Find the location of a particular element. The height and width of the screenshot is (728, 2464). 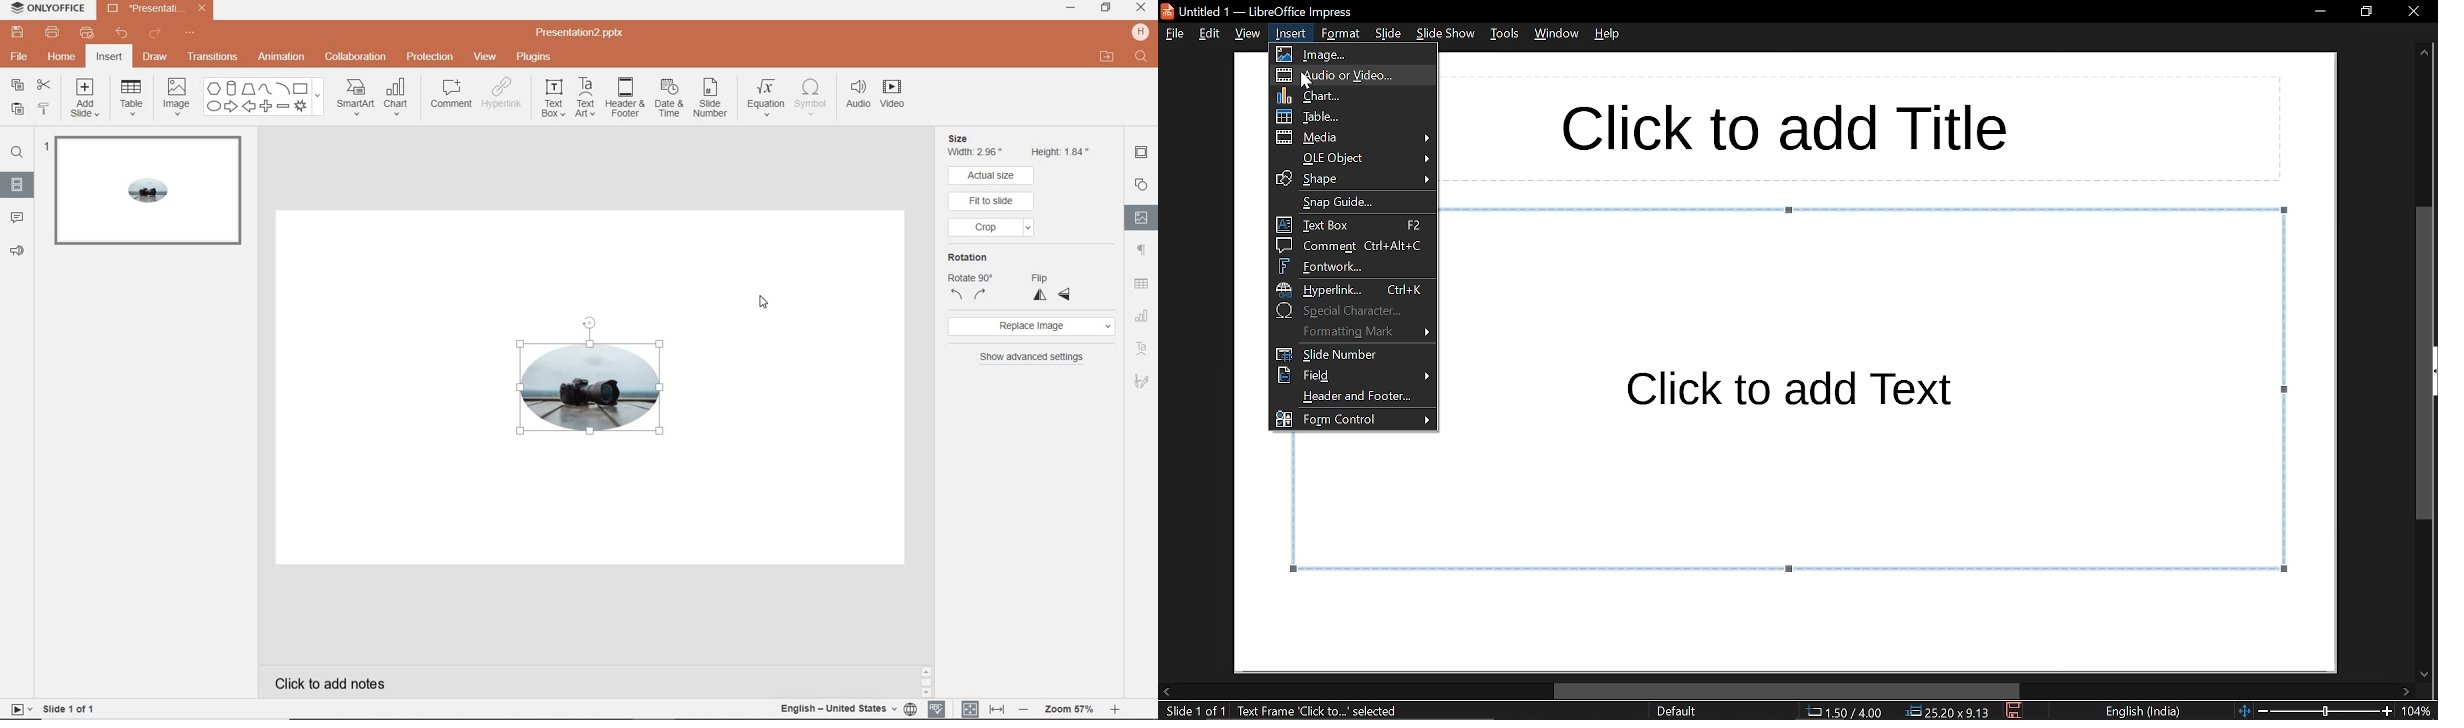

Find is located at coordinates (1141, 57).